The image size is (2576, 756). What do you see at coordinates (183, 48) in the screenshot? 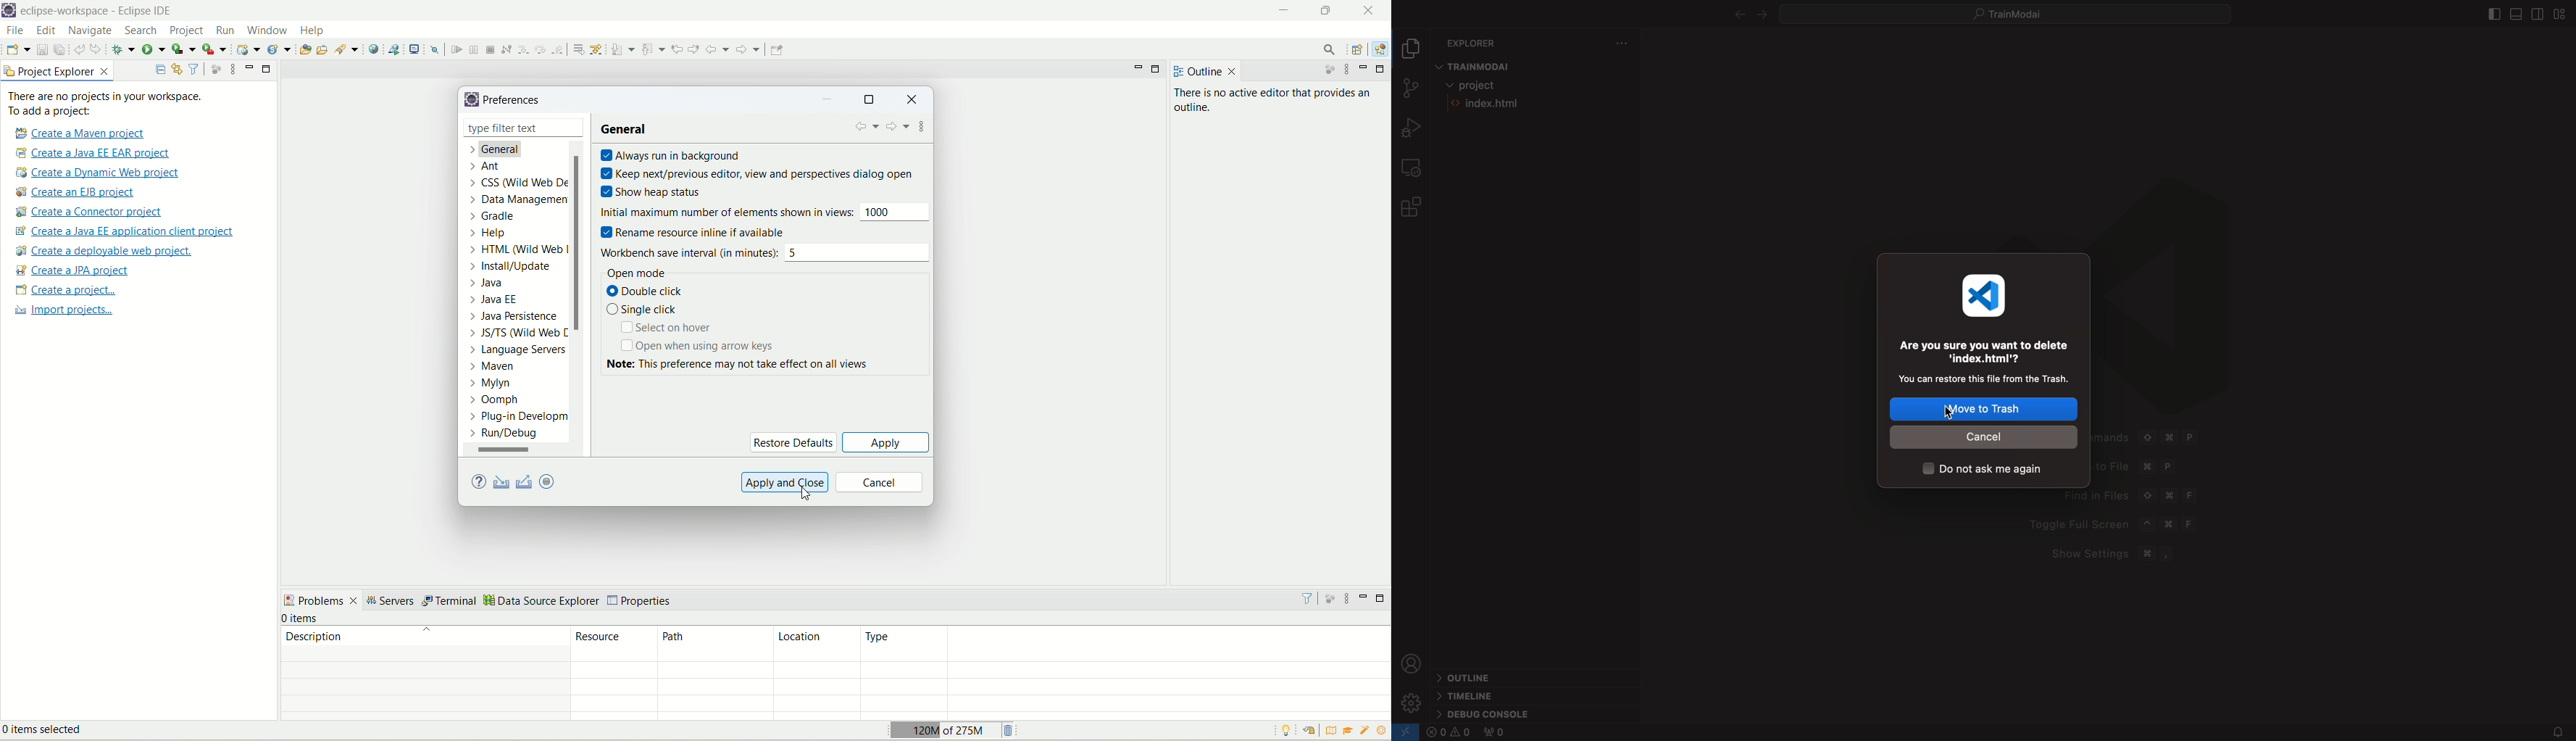
I see `coverage` at bounding box center [183, 48].